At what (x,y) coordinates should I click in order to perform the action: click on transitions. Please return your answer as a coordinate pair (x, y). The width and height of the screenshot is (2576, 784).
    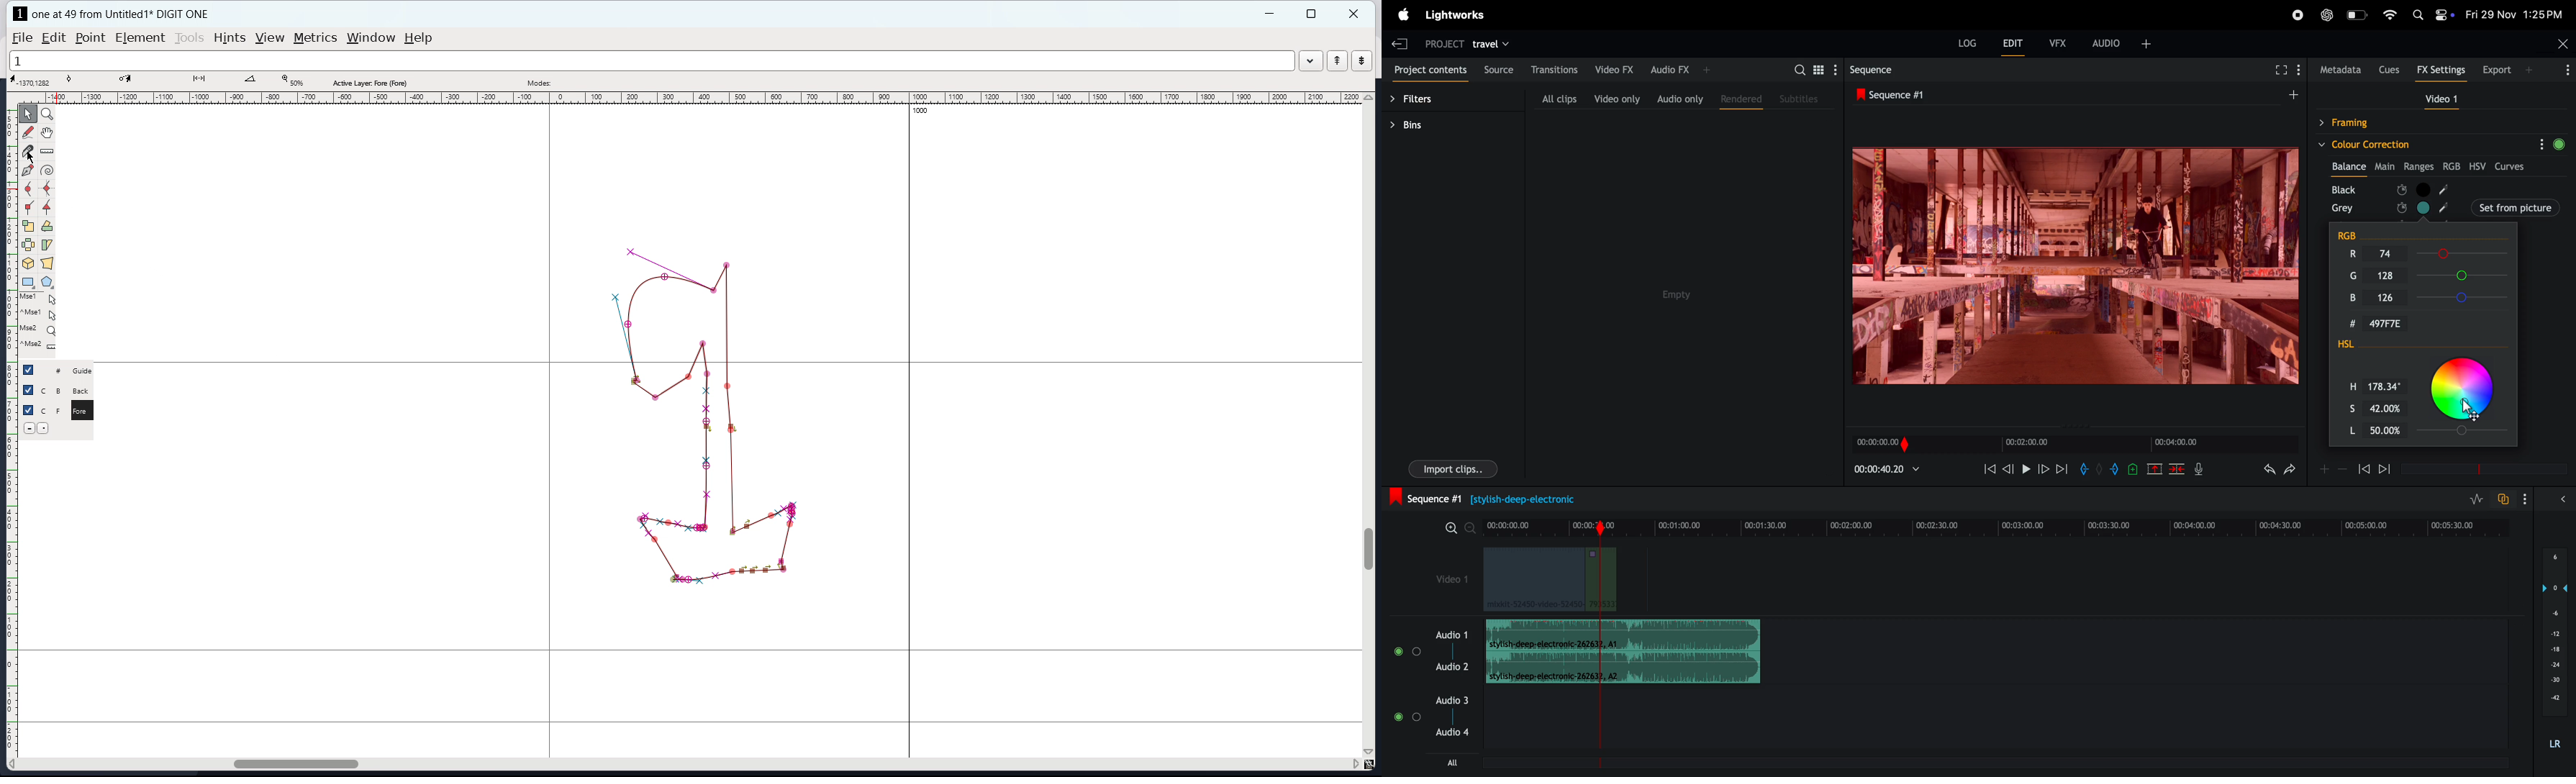
    Looking at the image, I should click on (1555, 69).